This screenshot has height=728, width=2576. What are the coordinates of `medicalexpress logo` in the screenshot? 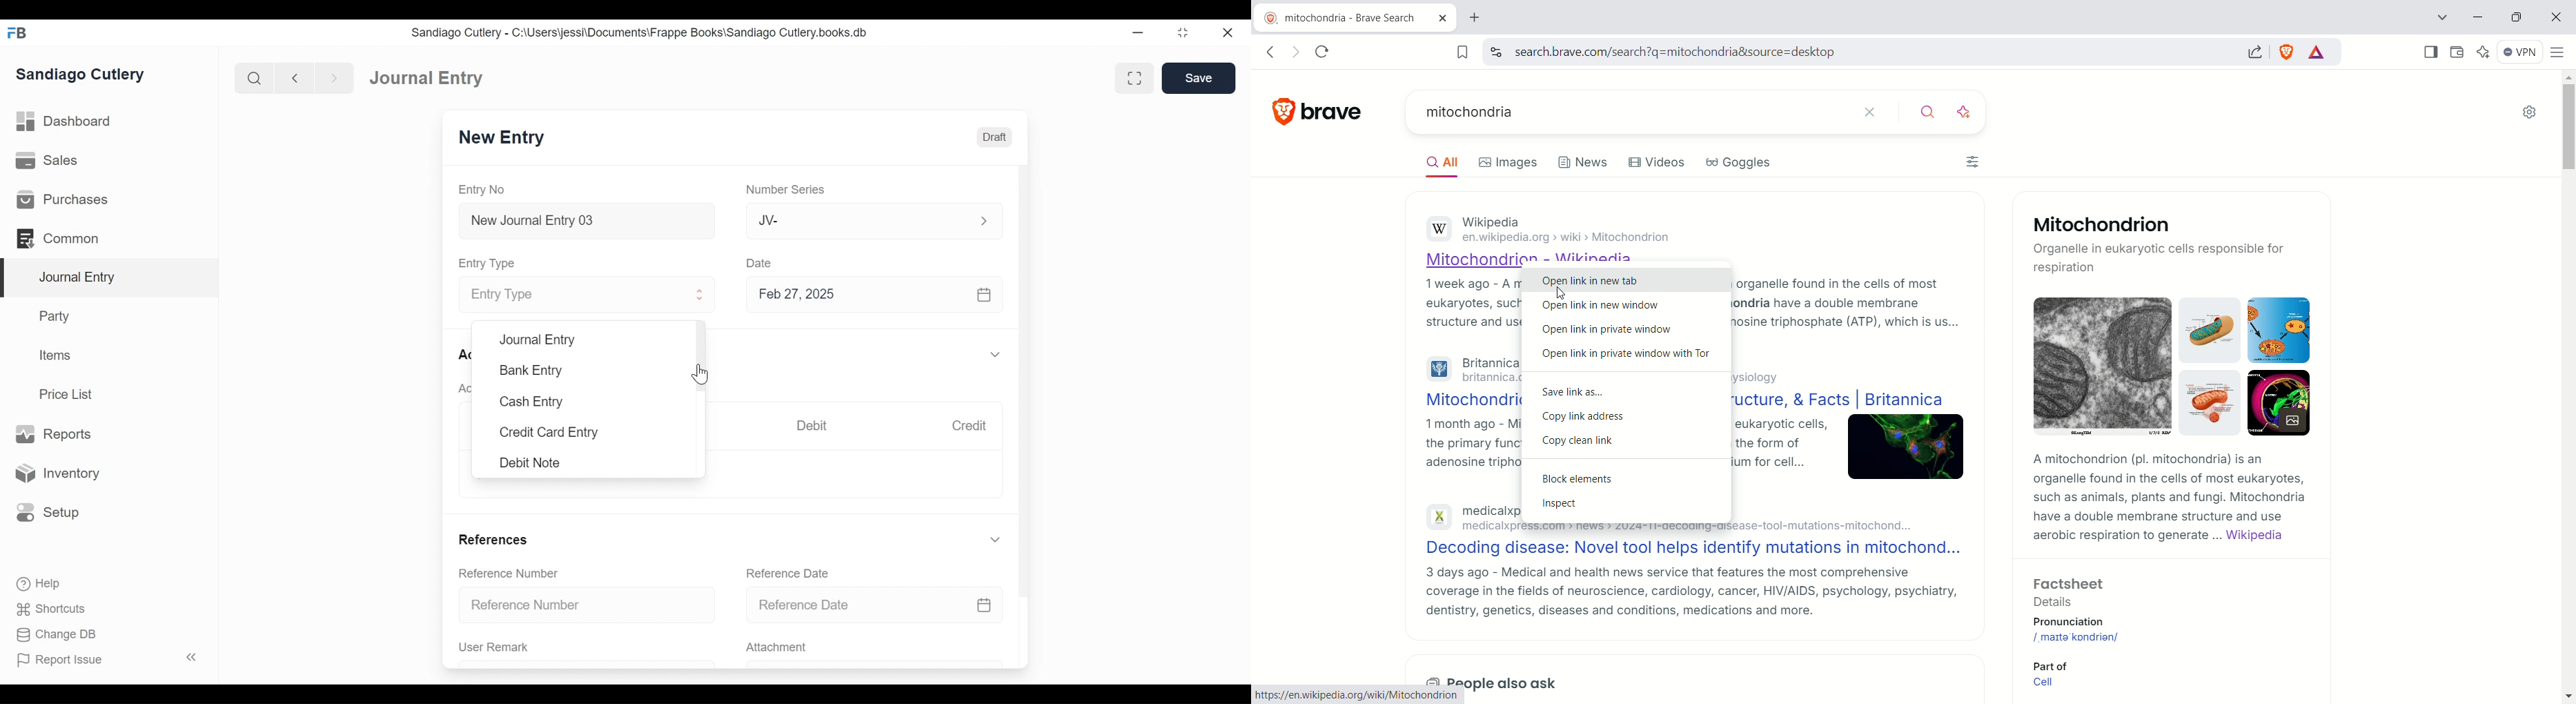 It's located at (1440, 517).